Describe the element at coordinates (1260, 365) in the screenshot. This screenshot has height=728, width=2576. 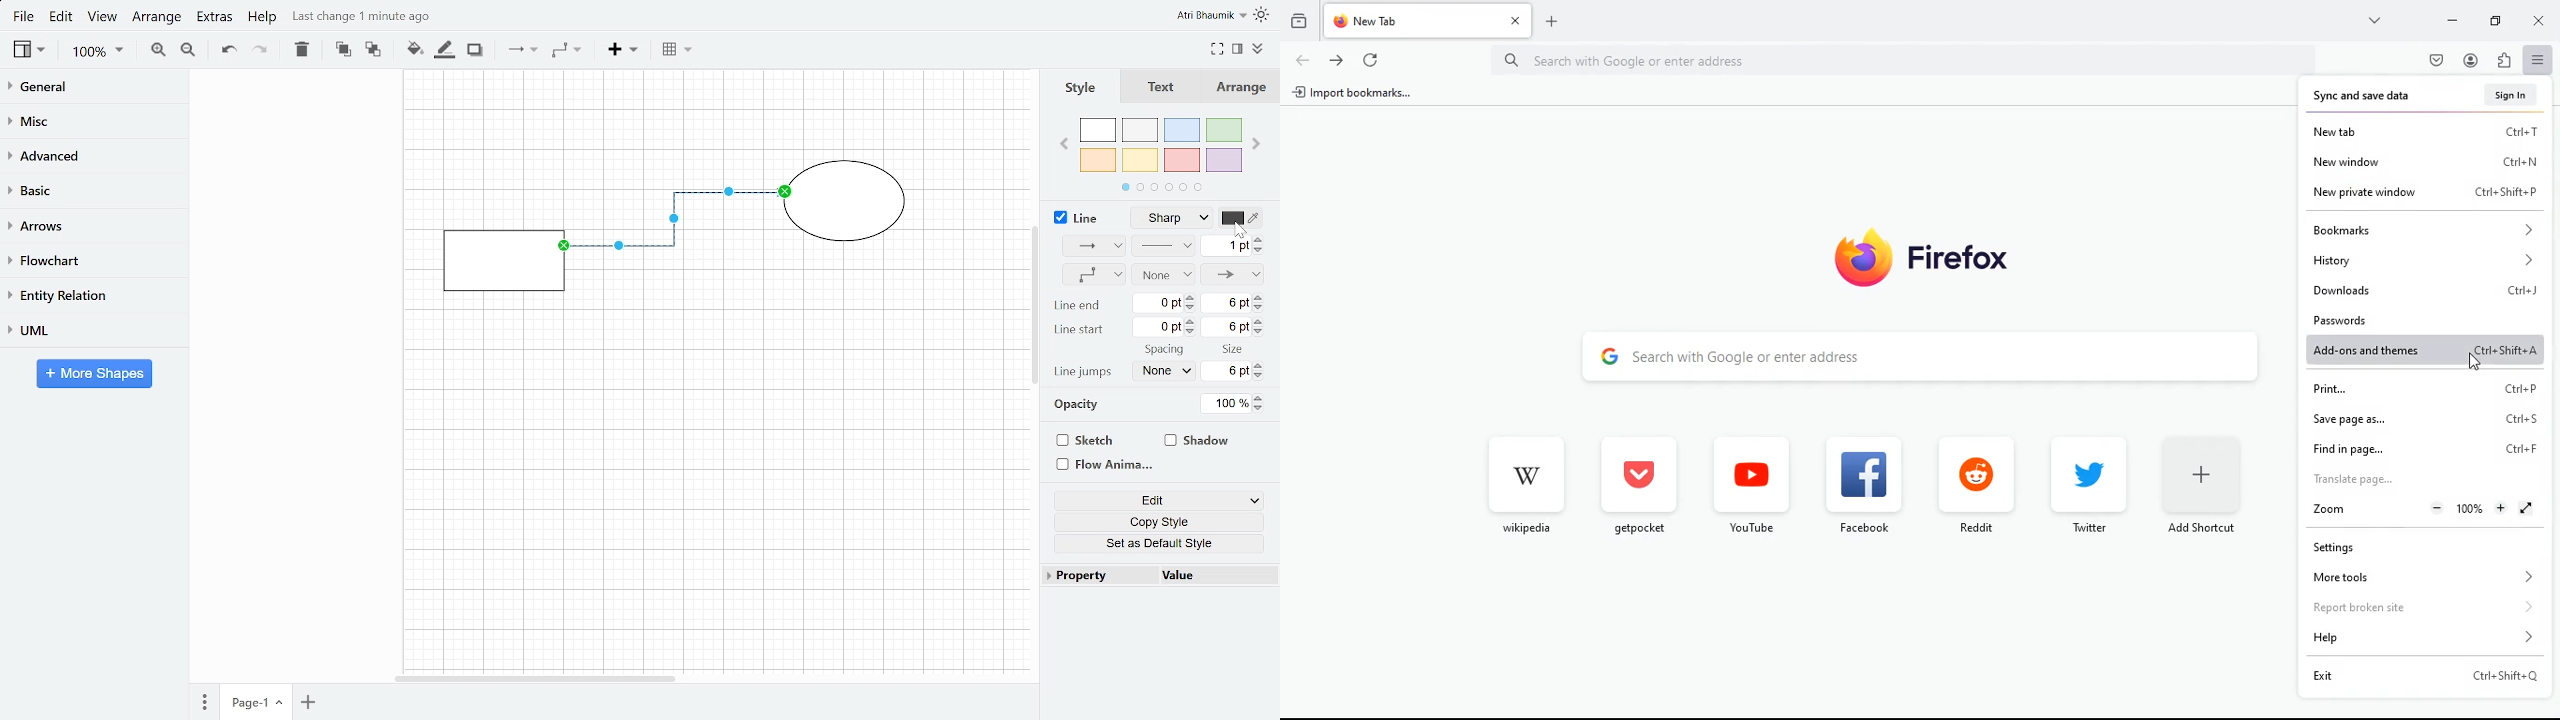
I see `Increase line jump spacing` at that location.